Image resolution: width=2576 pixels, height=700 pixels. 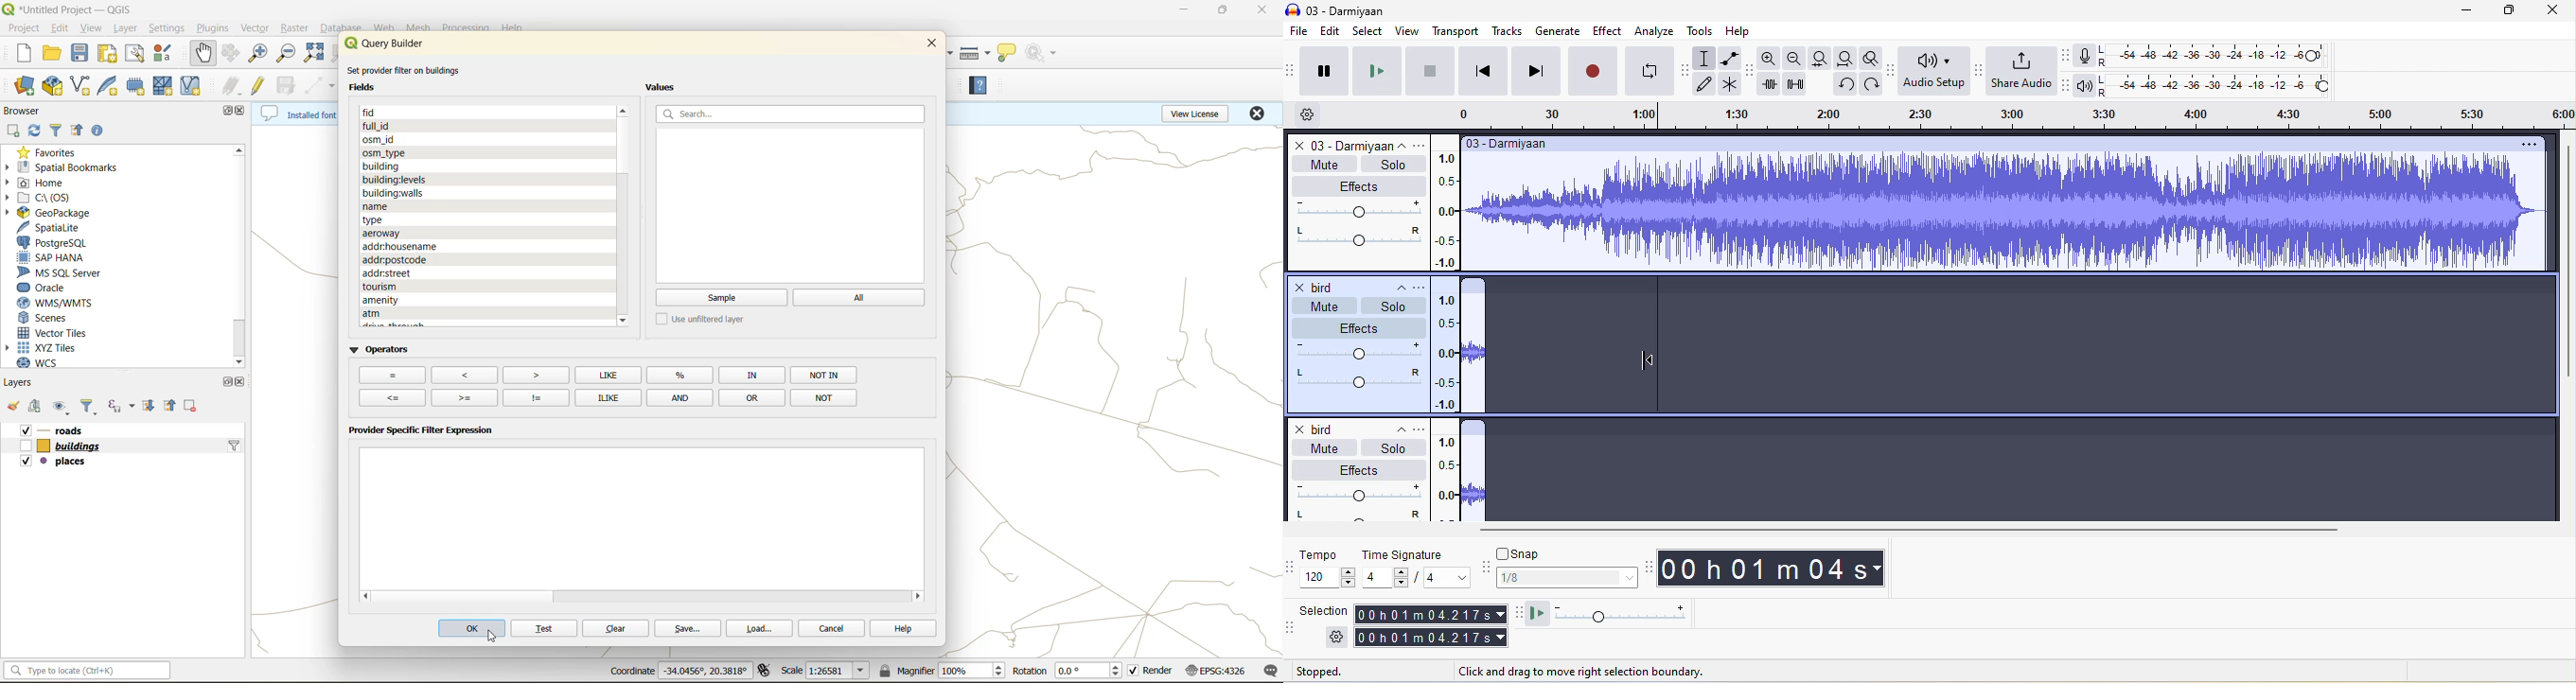 I want to click on option, so click(x=2528, y=144).